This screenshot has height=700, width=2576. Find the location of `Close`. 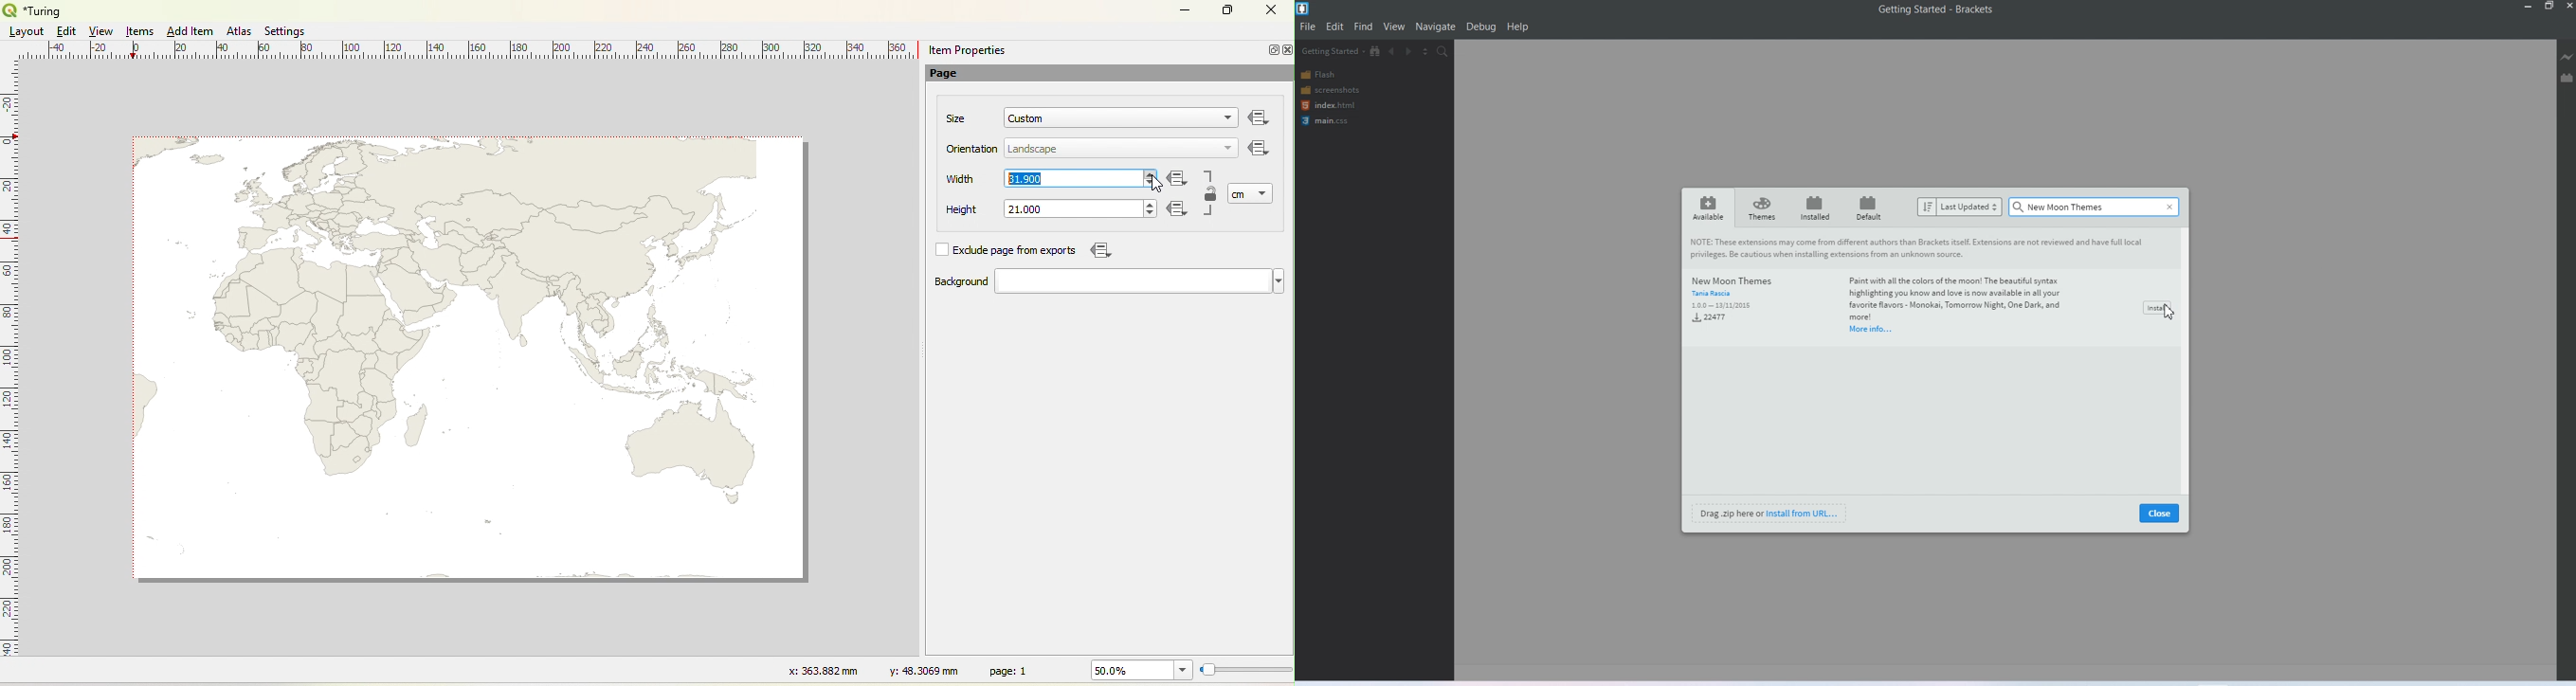

Close is located at coordinates (2170, 207).